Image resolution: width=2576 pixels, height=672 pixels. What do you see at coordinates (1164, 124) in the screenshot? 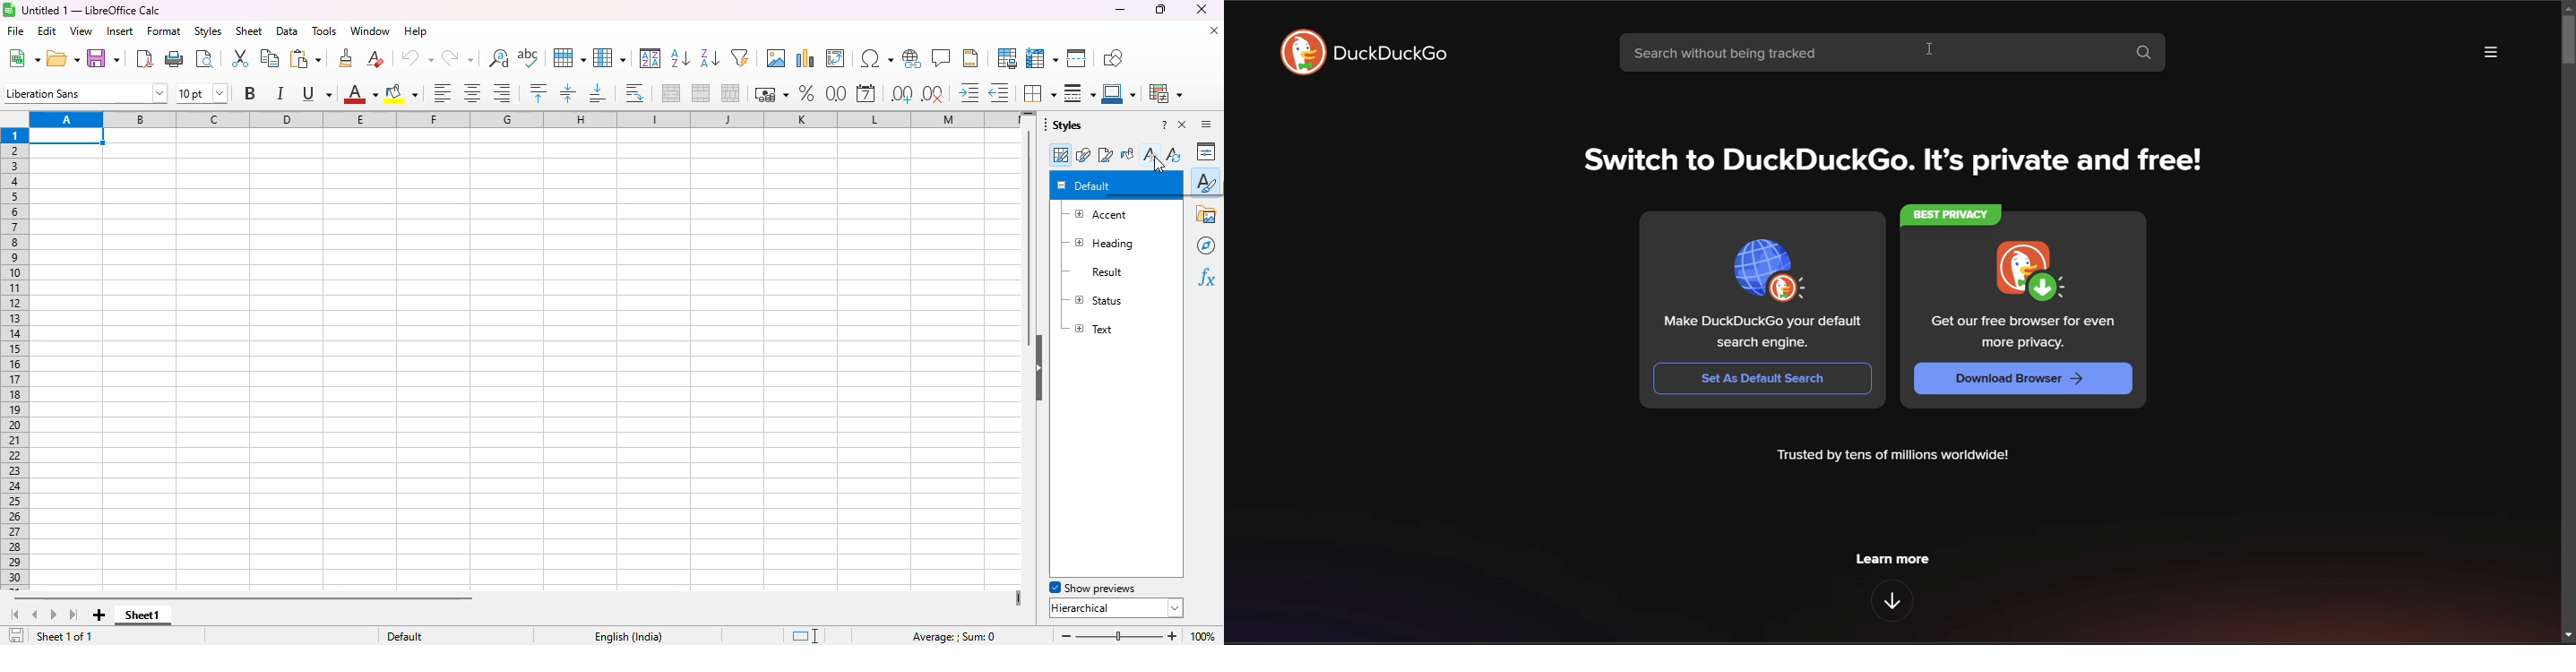
I see `help about this sidebar deck` at bounding box center [1164, 124].